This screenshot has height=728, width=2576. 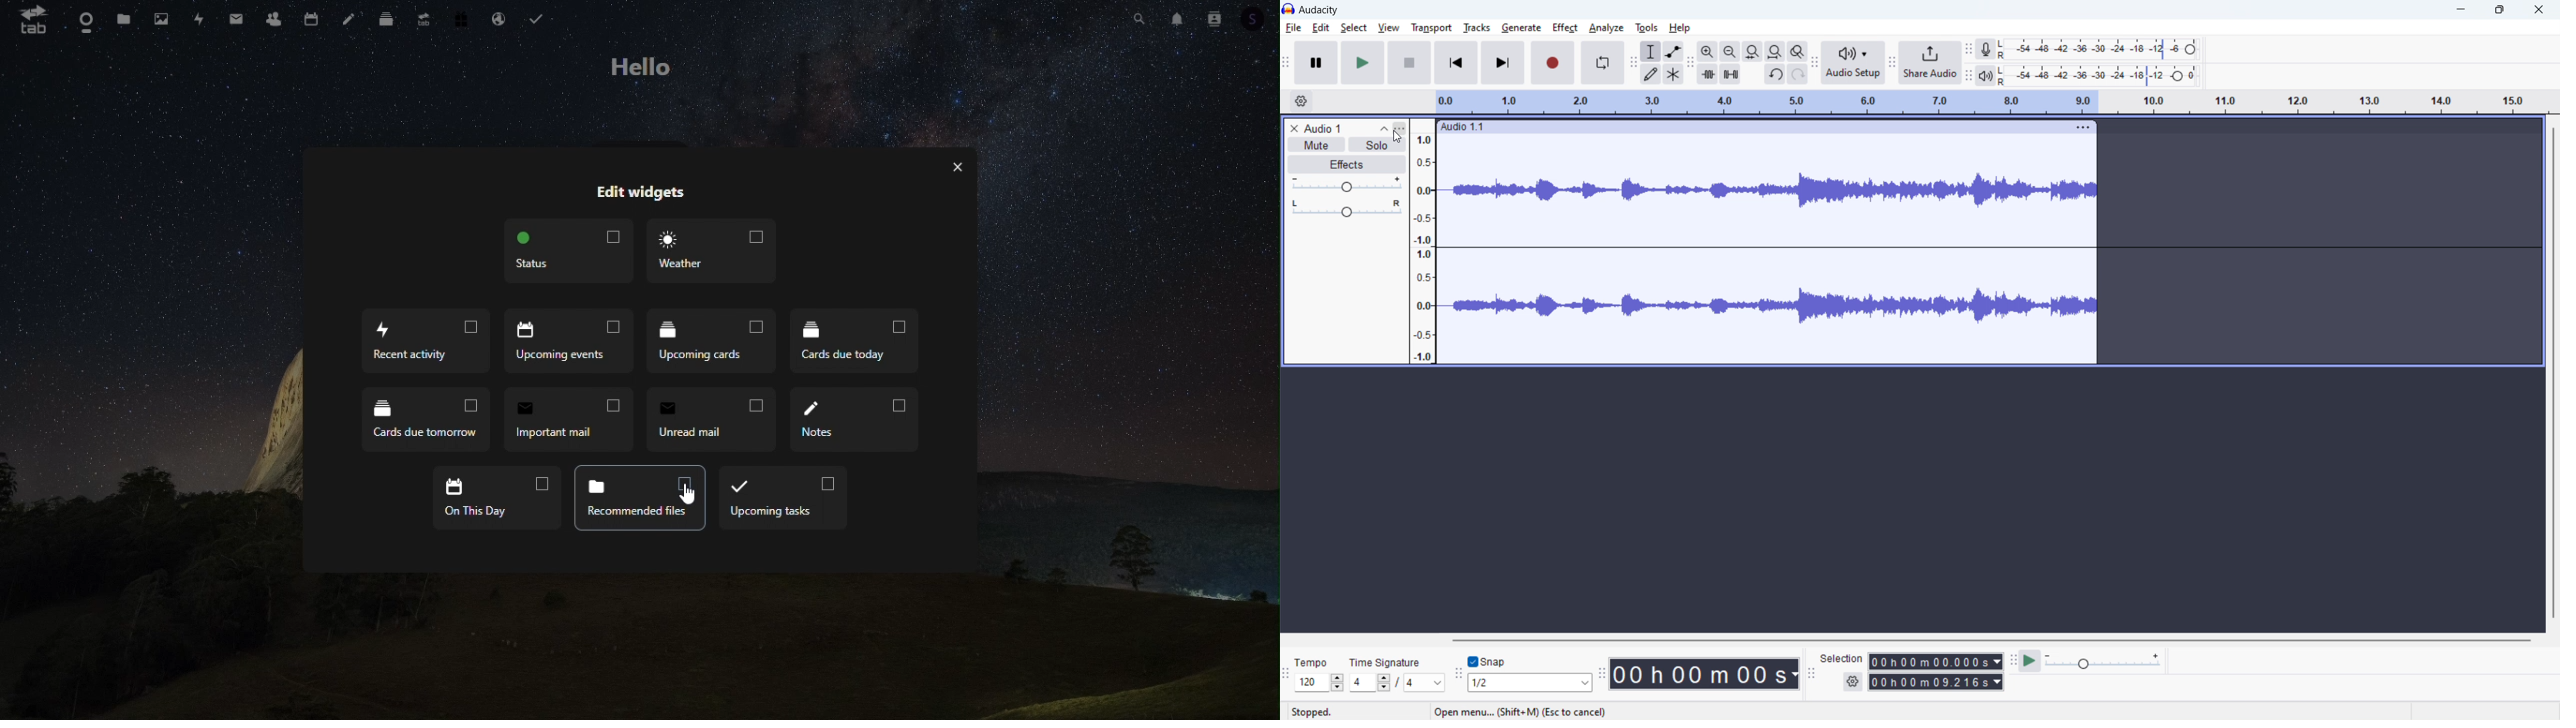 What do you see at coordinates (1729, 51) in the screenshot?
I see `zoom out` at bounding box center [1729, 51].